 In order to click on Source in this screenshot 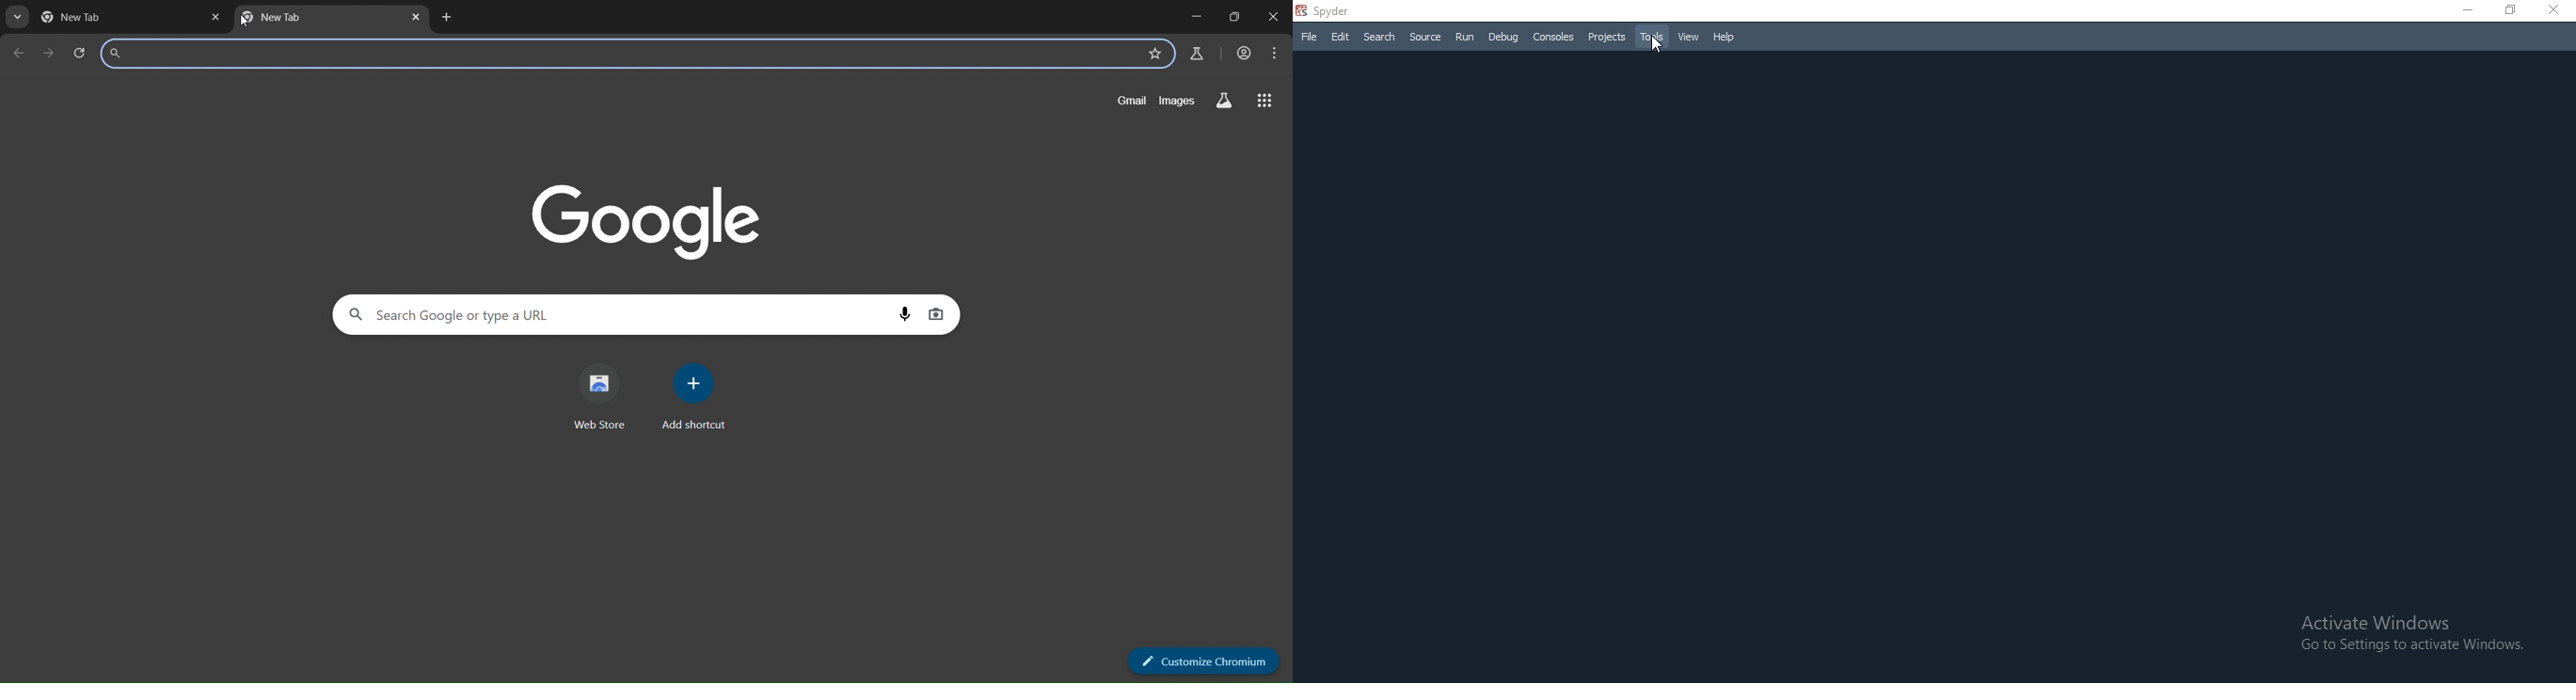, I will do `click(1426, 36)`.